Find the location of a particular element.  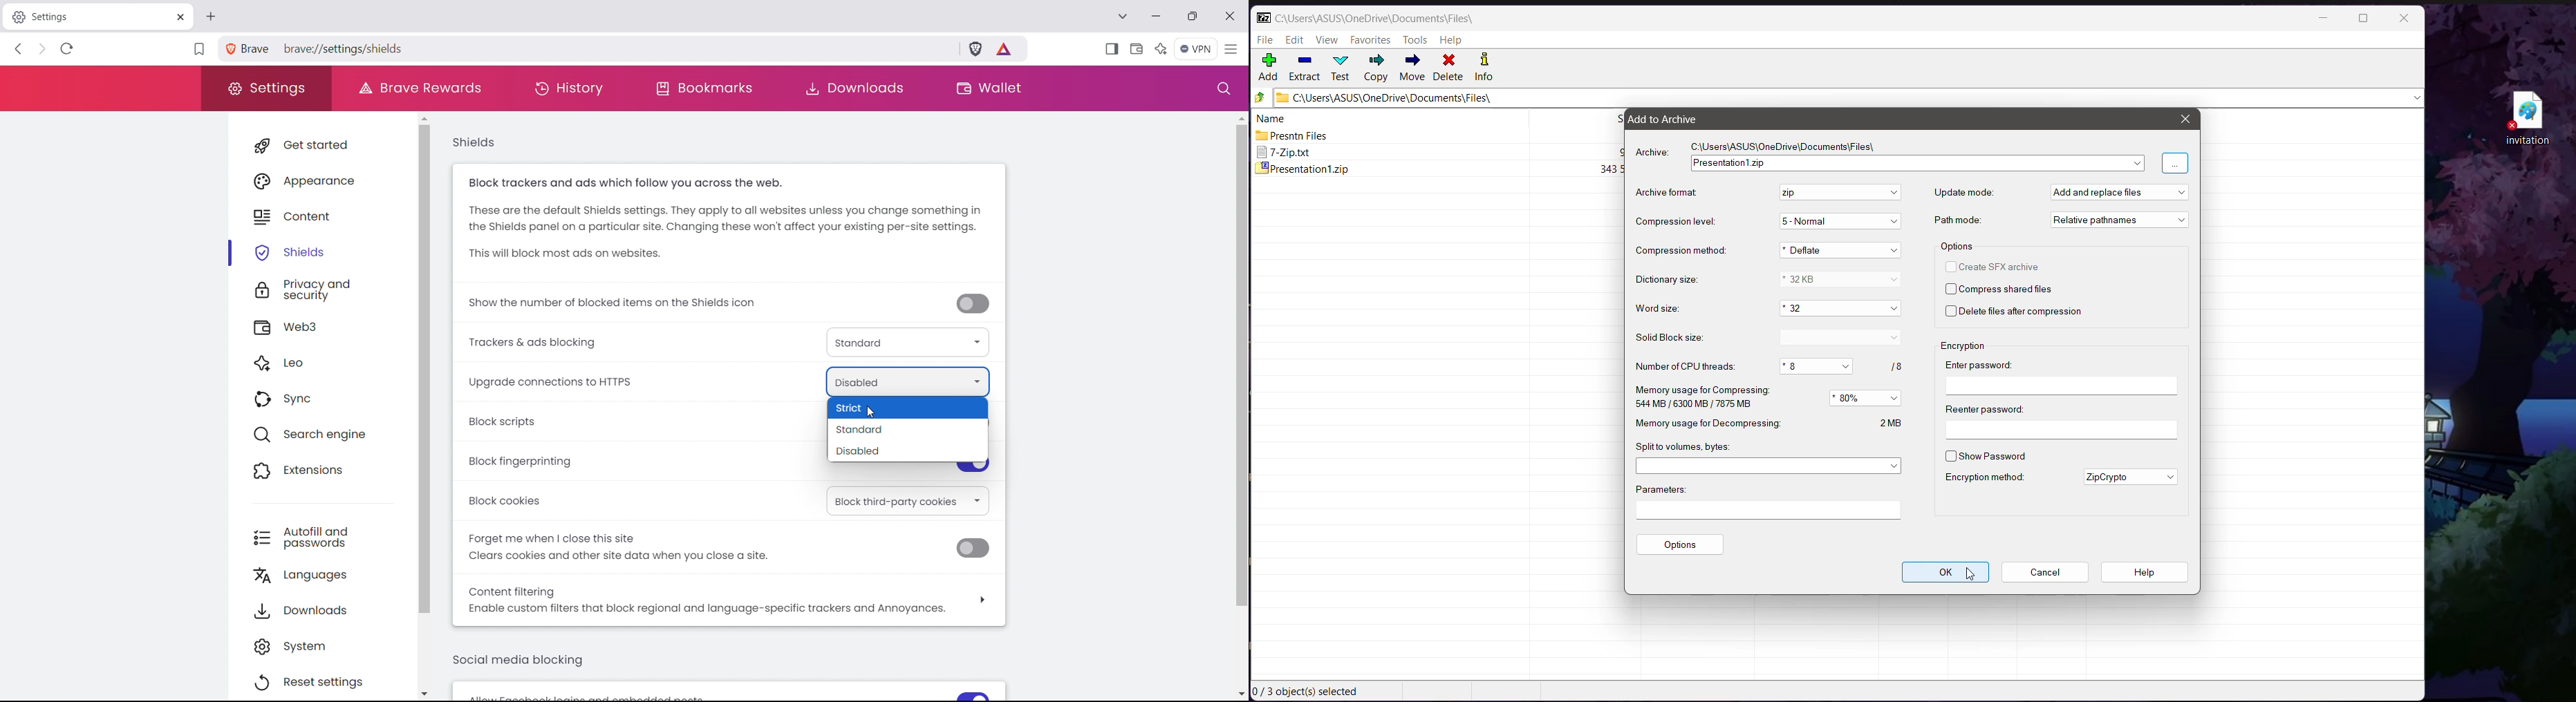

Reenter password is located at coordinates (2060, 419).